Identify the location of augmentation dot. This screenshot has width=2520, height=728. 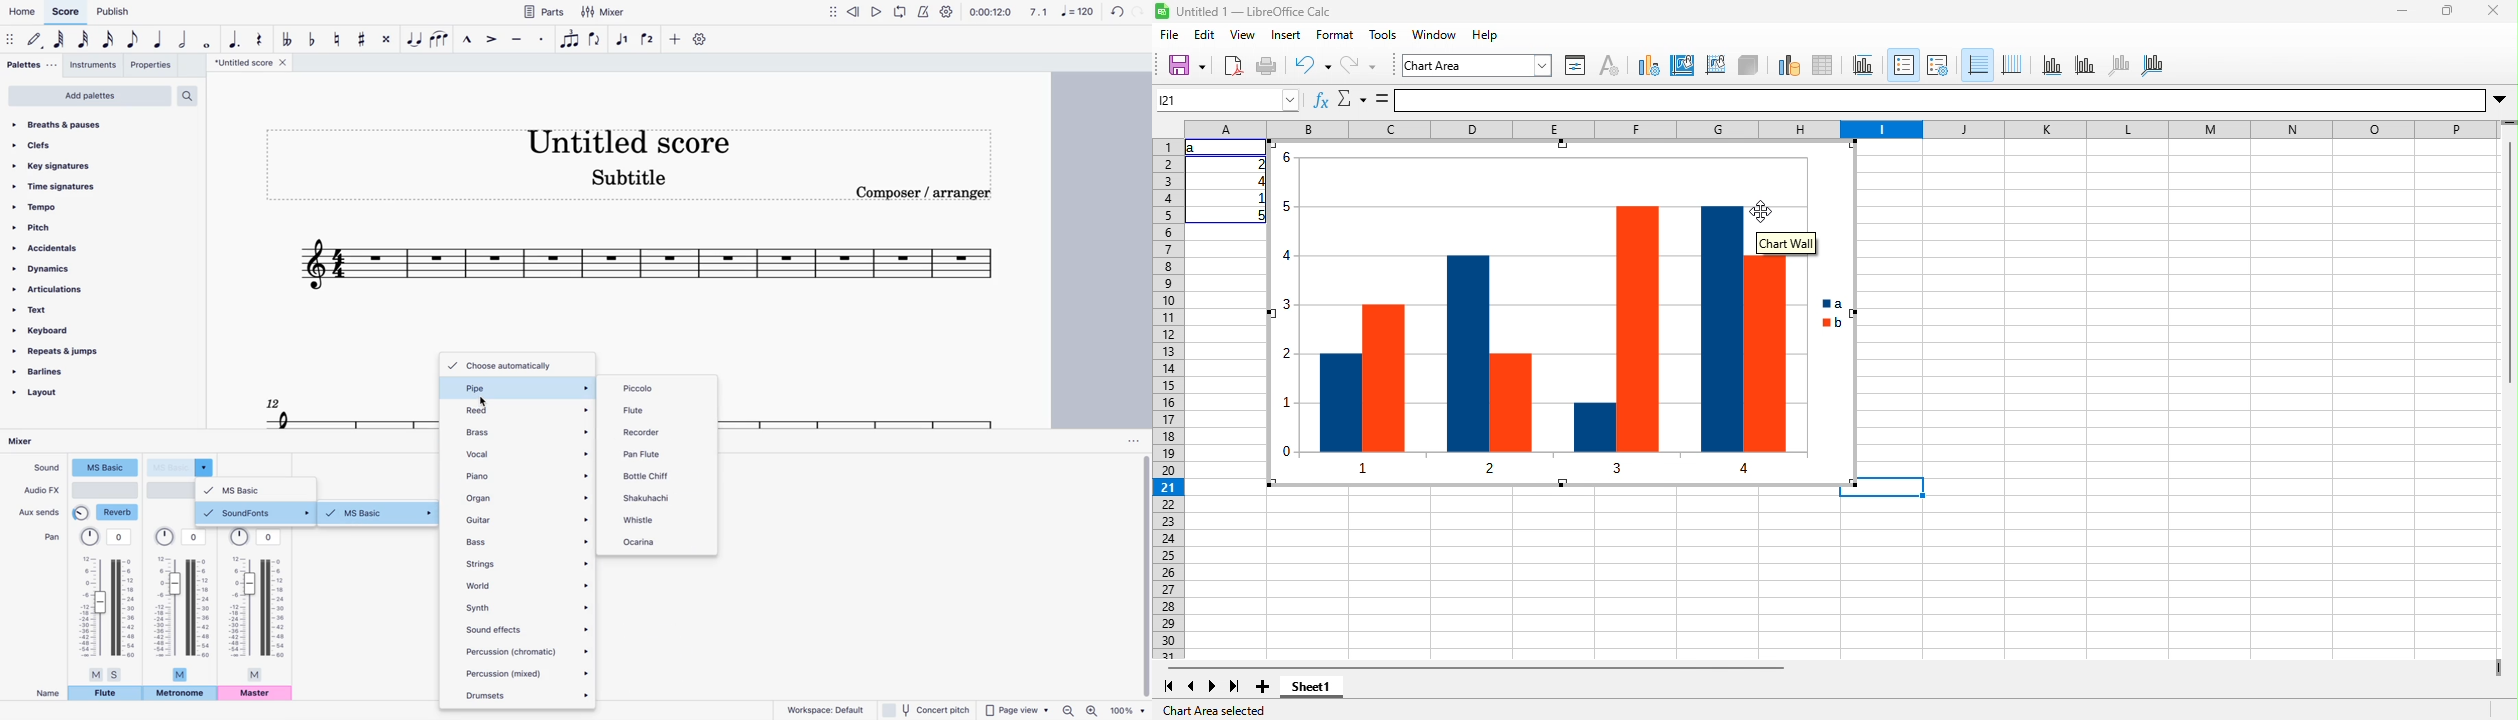
(233, 36).